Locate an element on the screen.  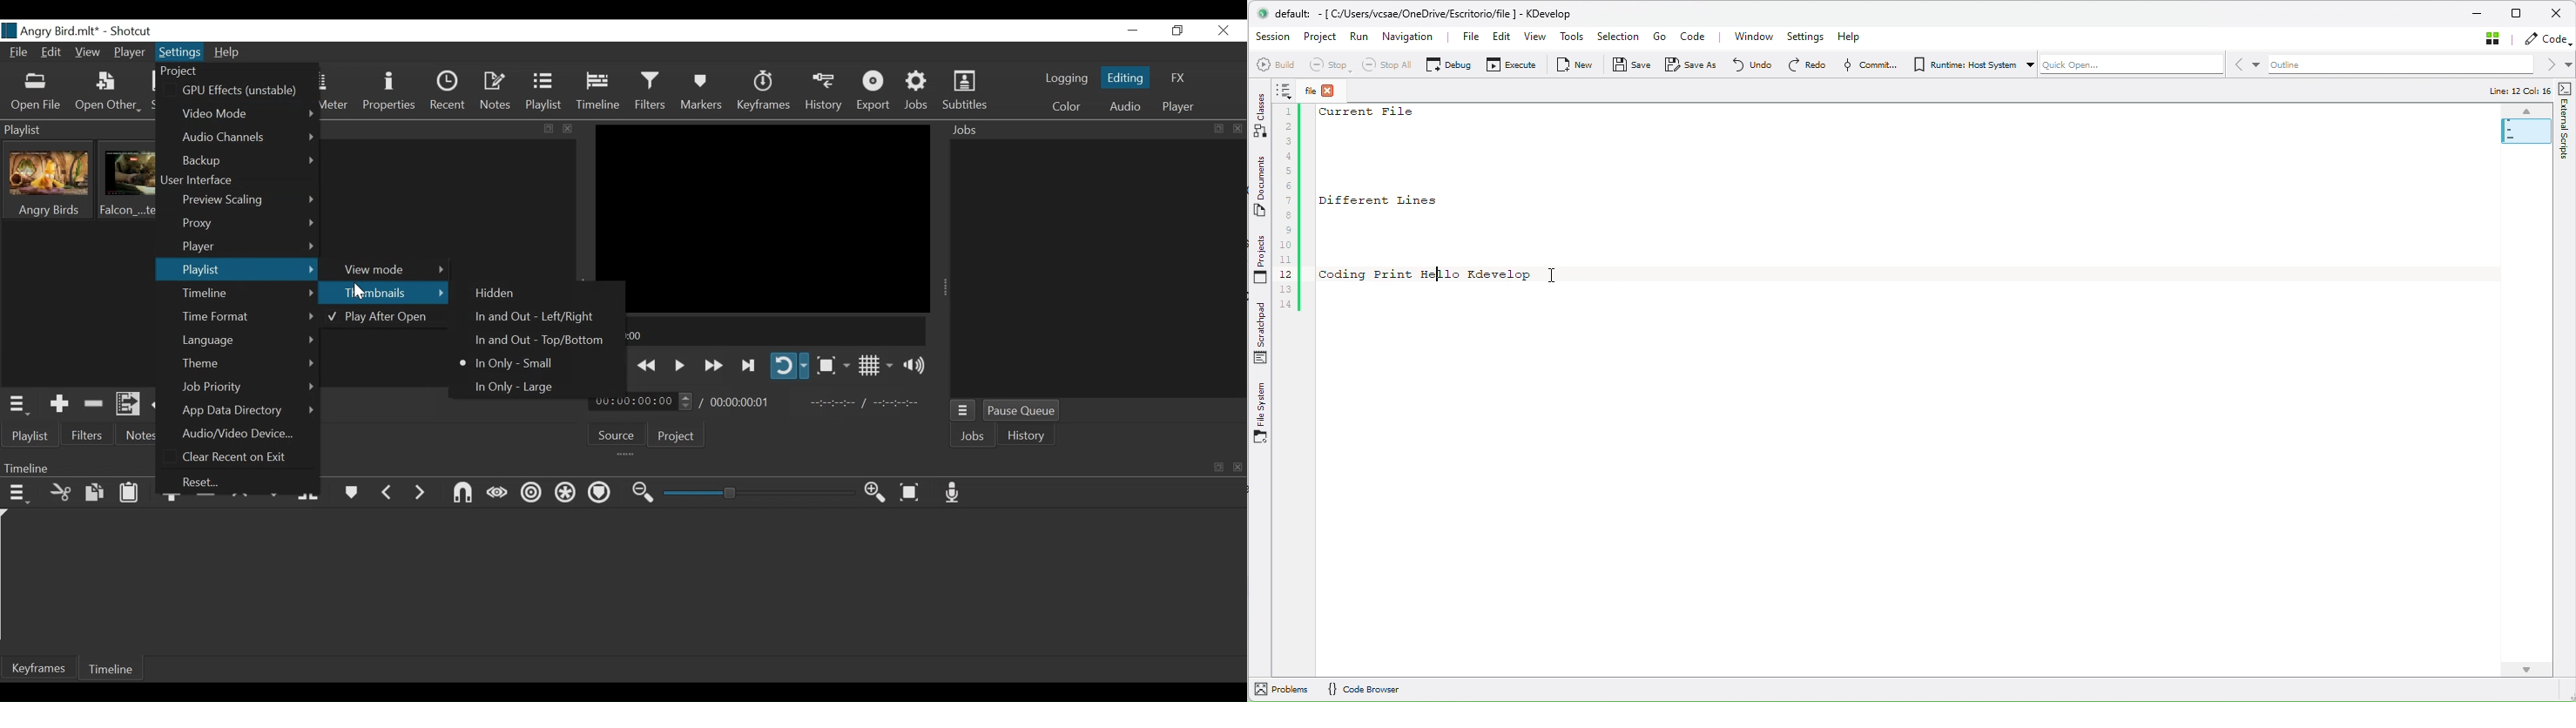
Play After Open is located at coordinates (380, 319).